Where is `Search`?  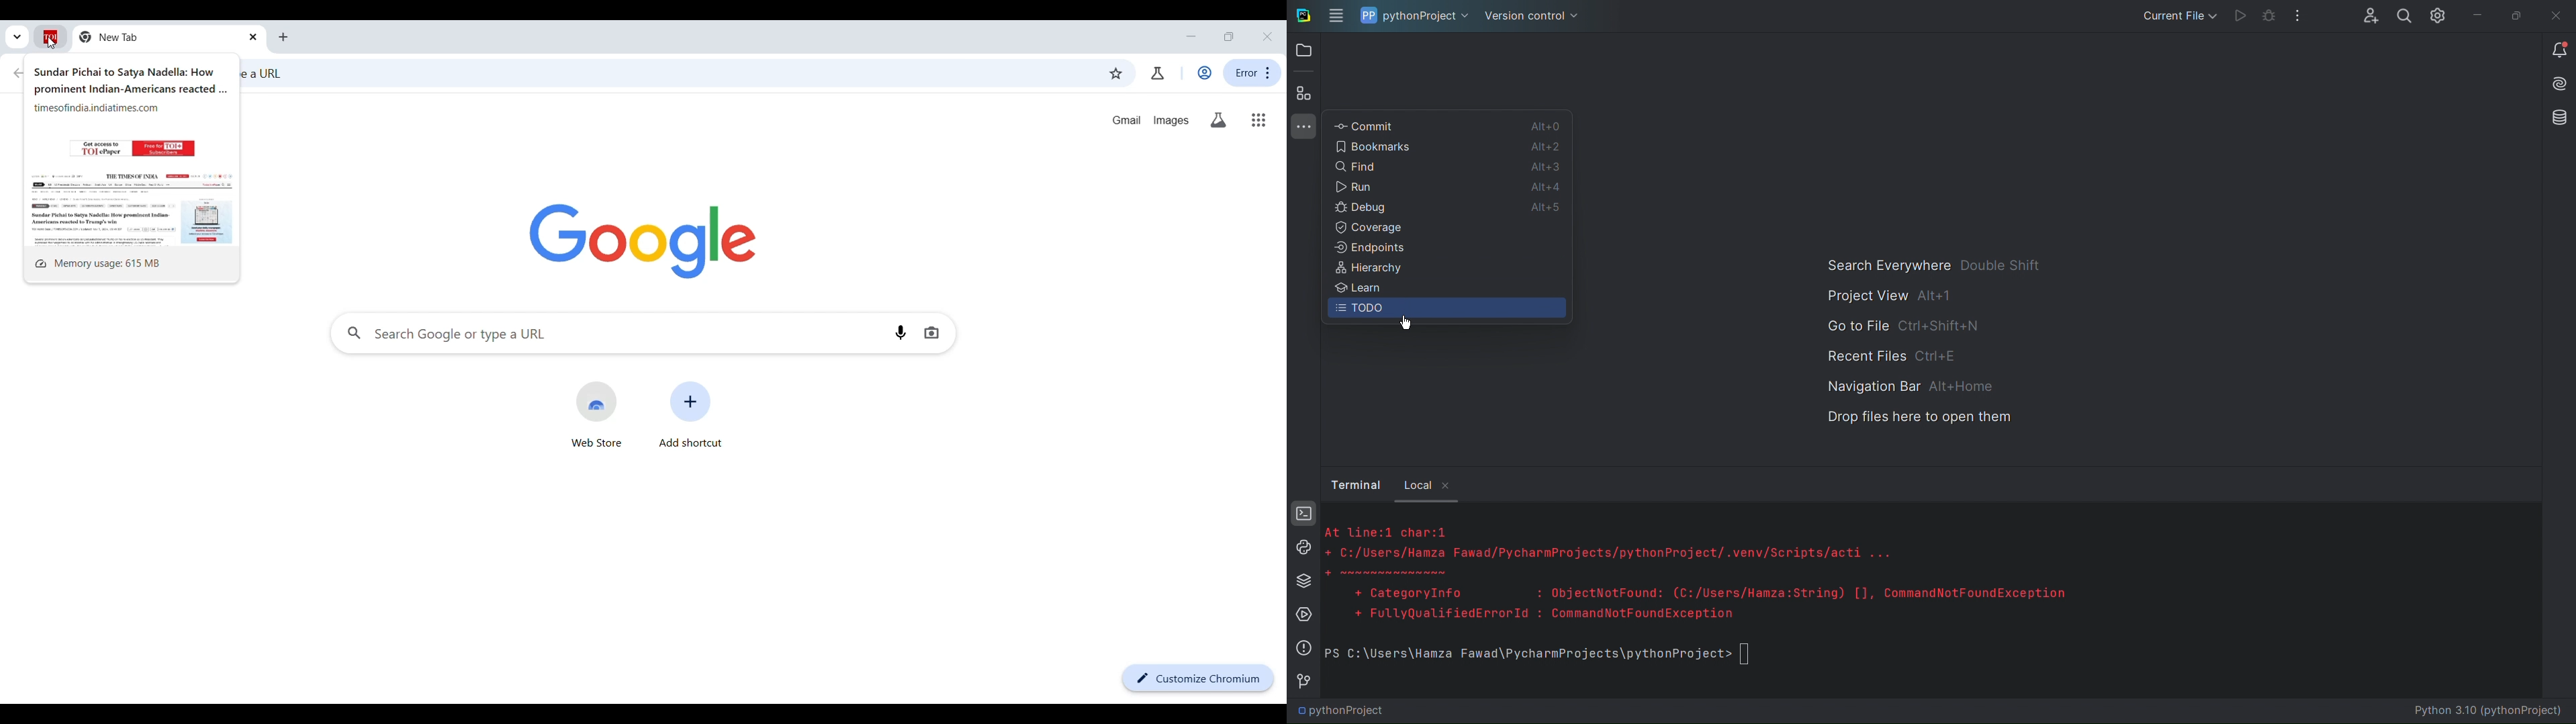
Search is located at coordinates (2401, 17).